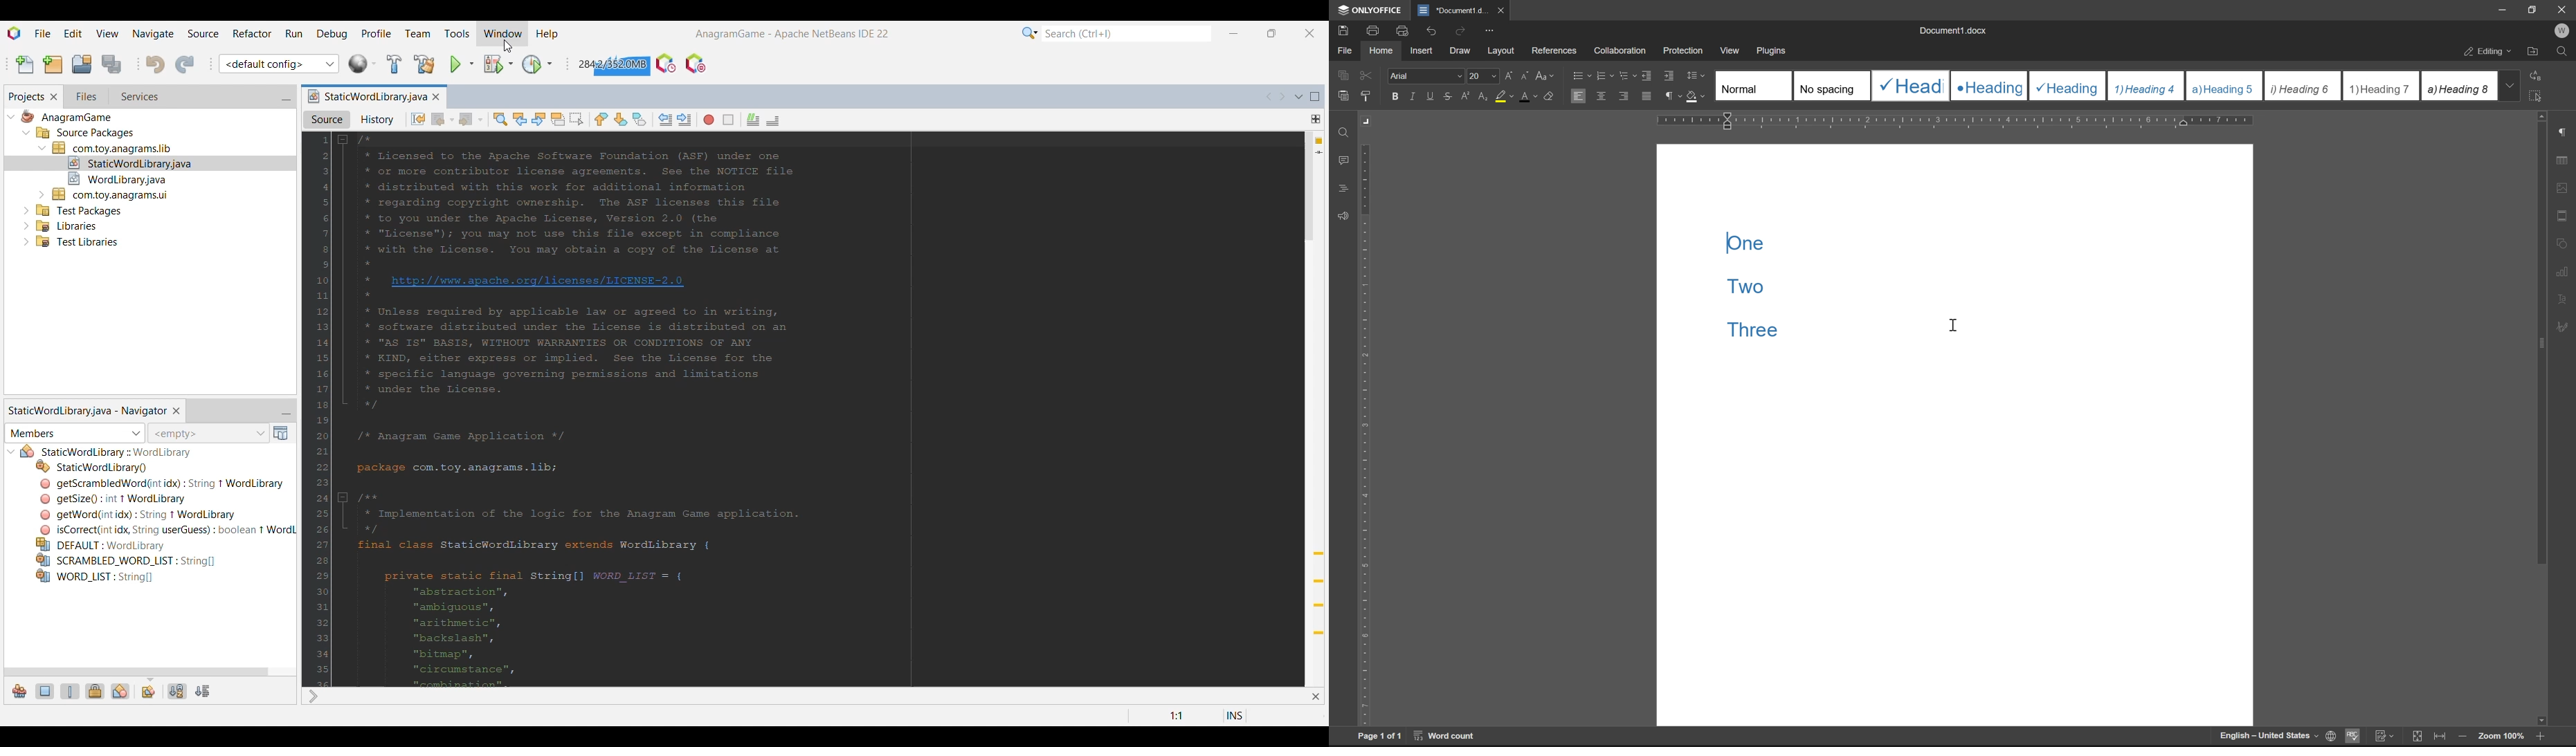 This screenshot has height=756, width=2576. I want to click on print, so click(1376, 29).